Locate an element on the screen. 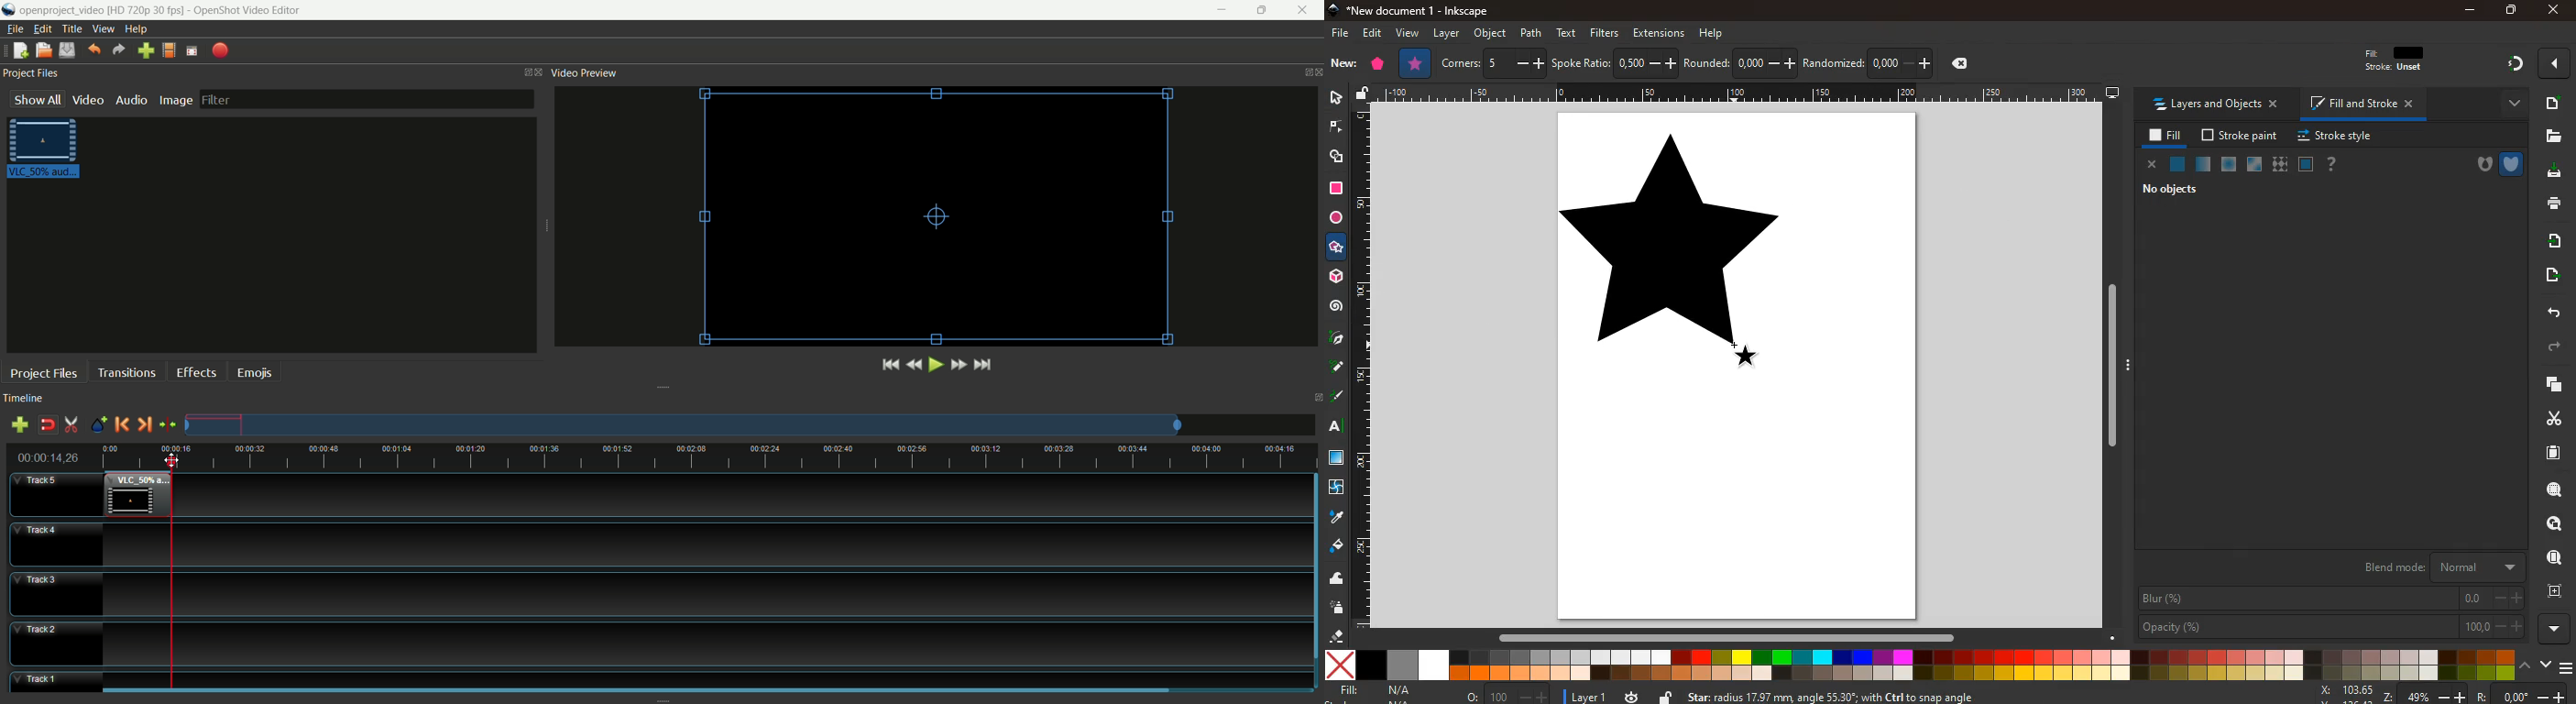 The image size is (2576, 728). back is located at coordinates (2549, 314).